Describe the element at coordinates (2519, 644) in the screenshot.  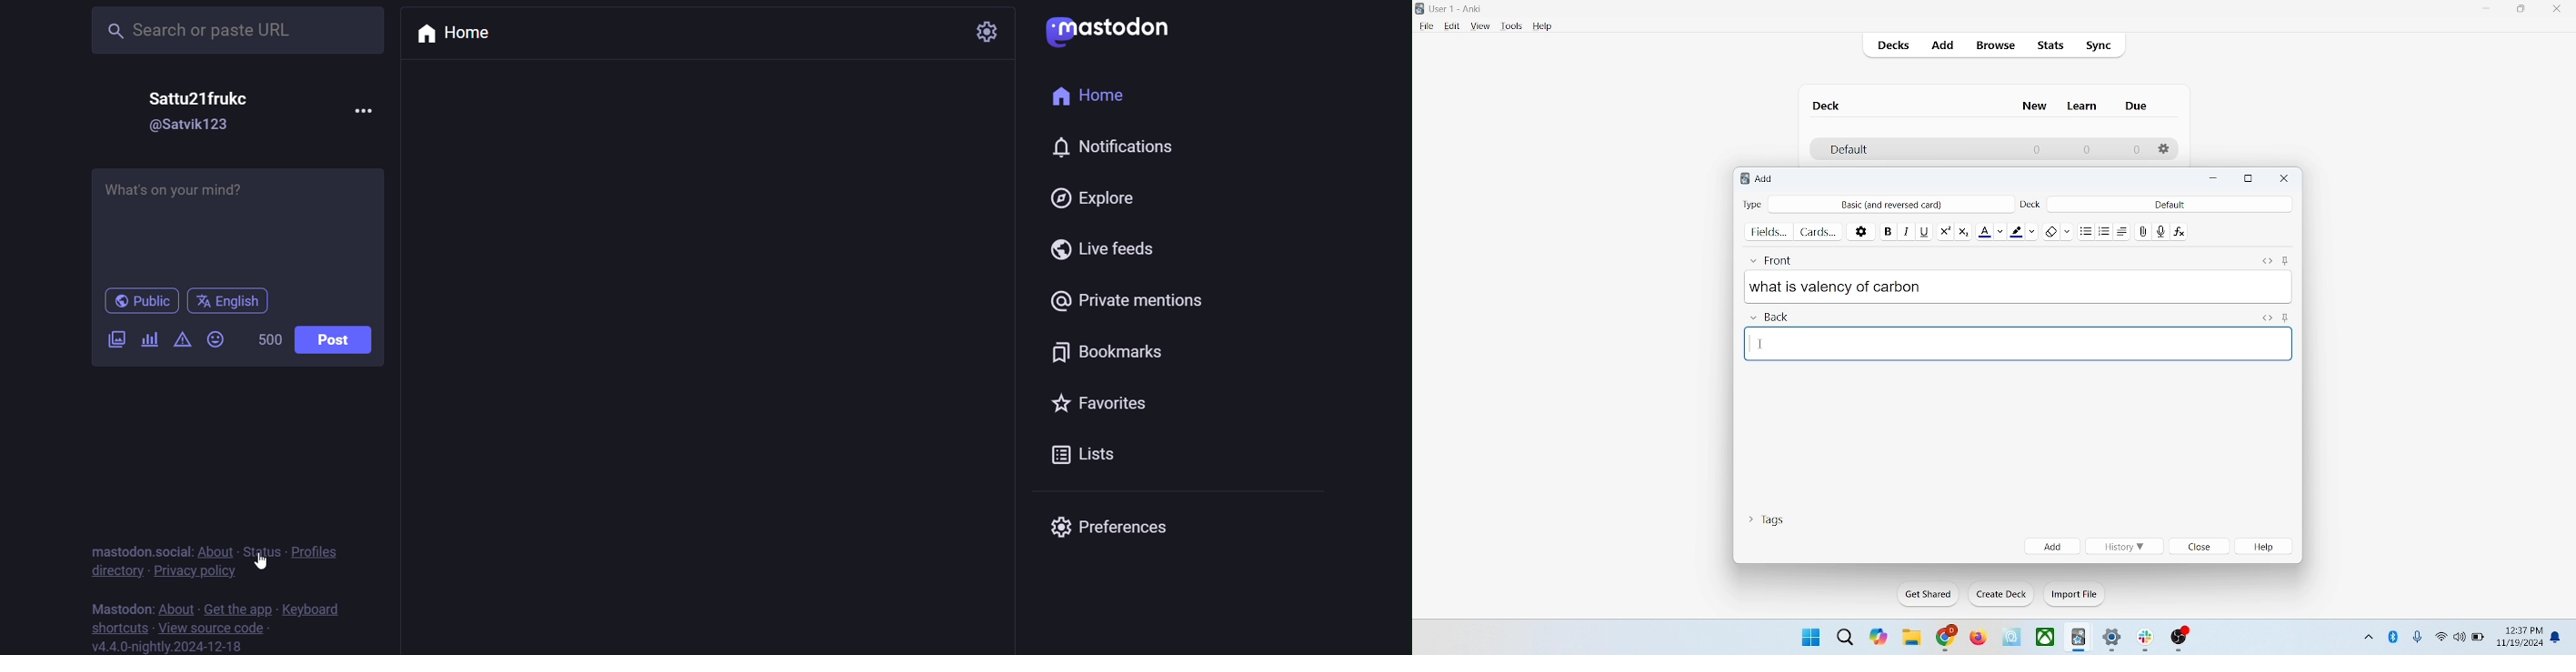
I see `11/19/2024` at that location.